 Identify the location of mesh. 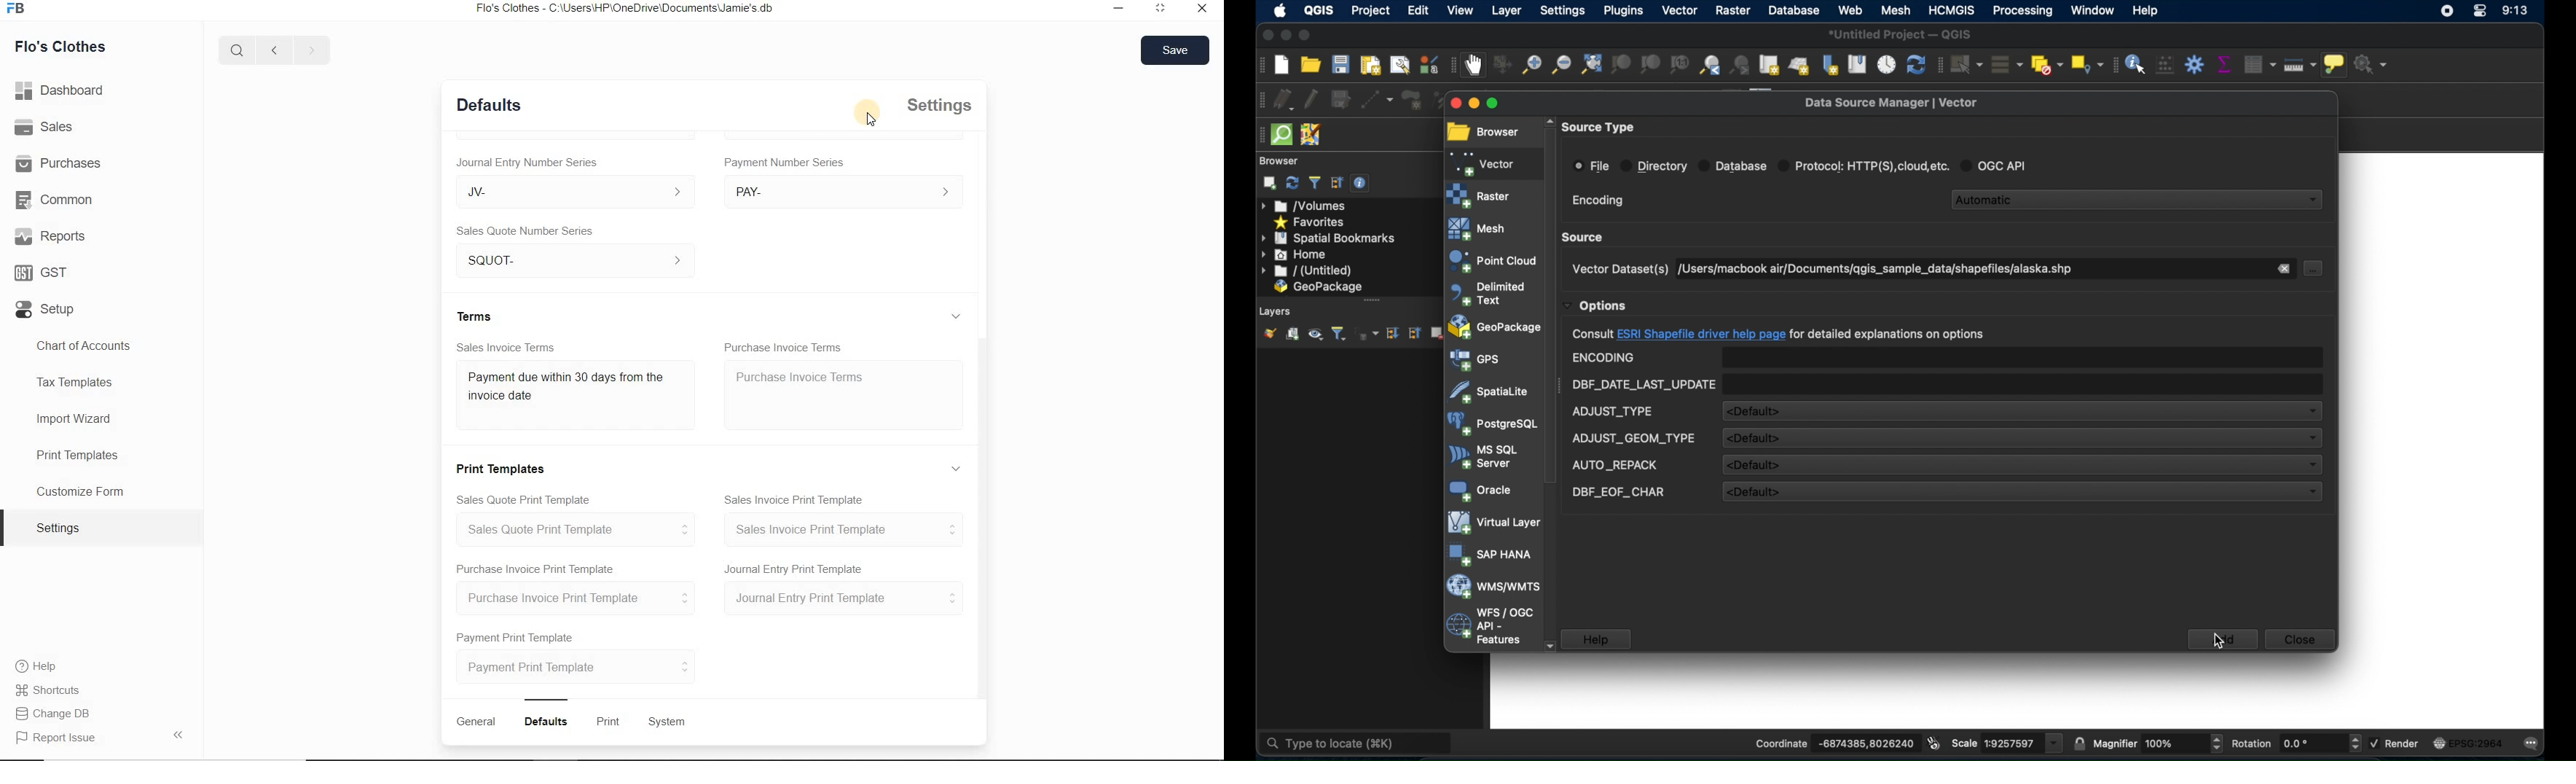
(1896, 10).